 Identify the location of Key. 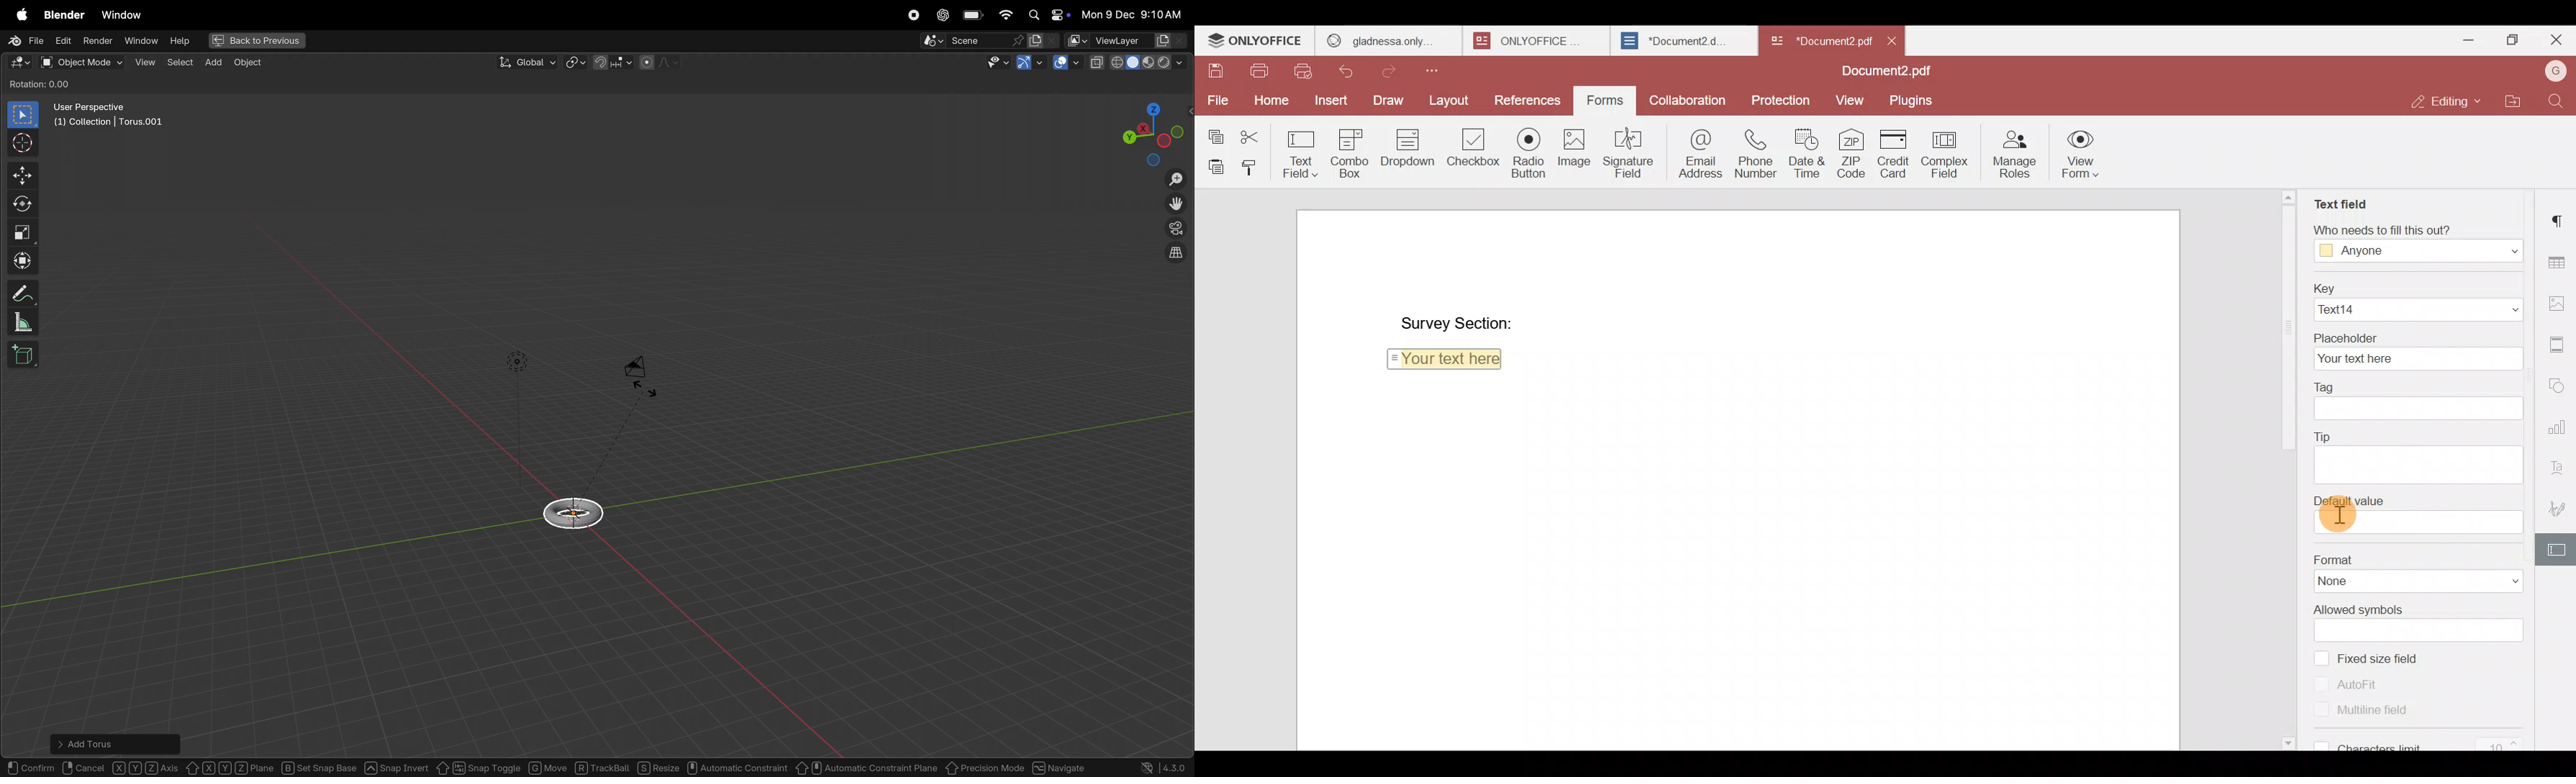
(2413, 287).